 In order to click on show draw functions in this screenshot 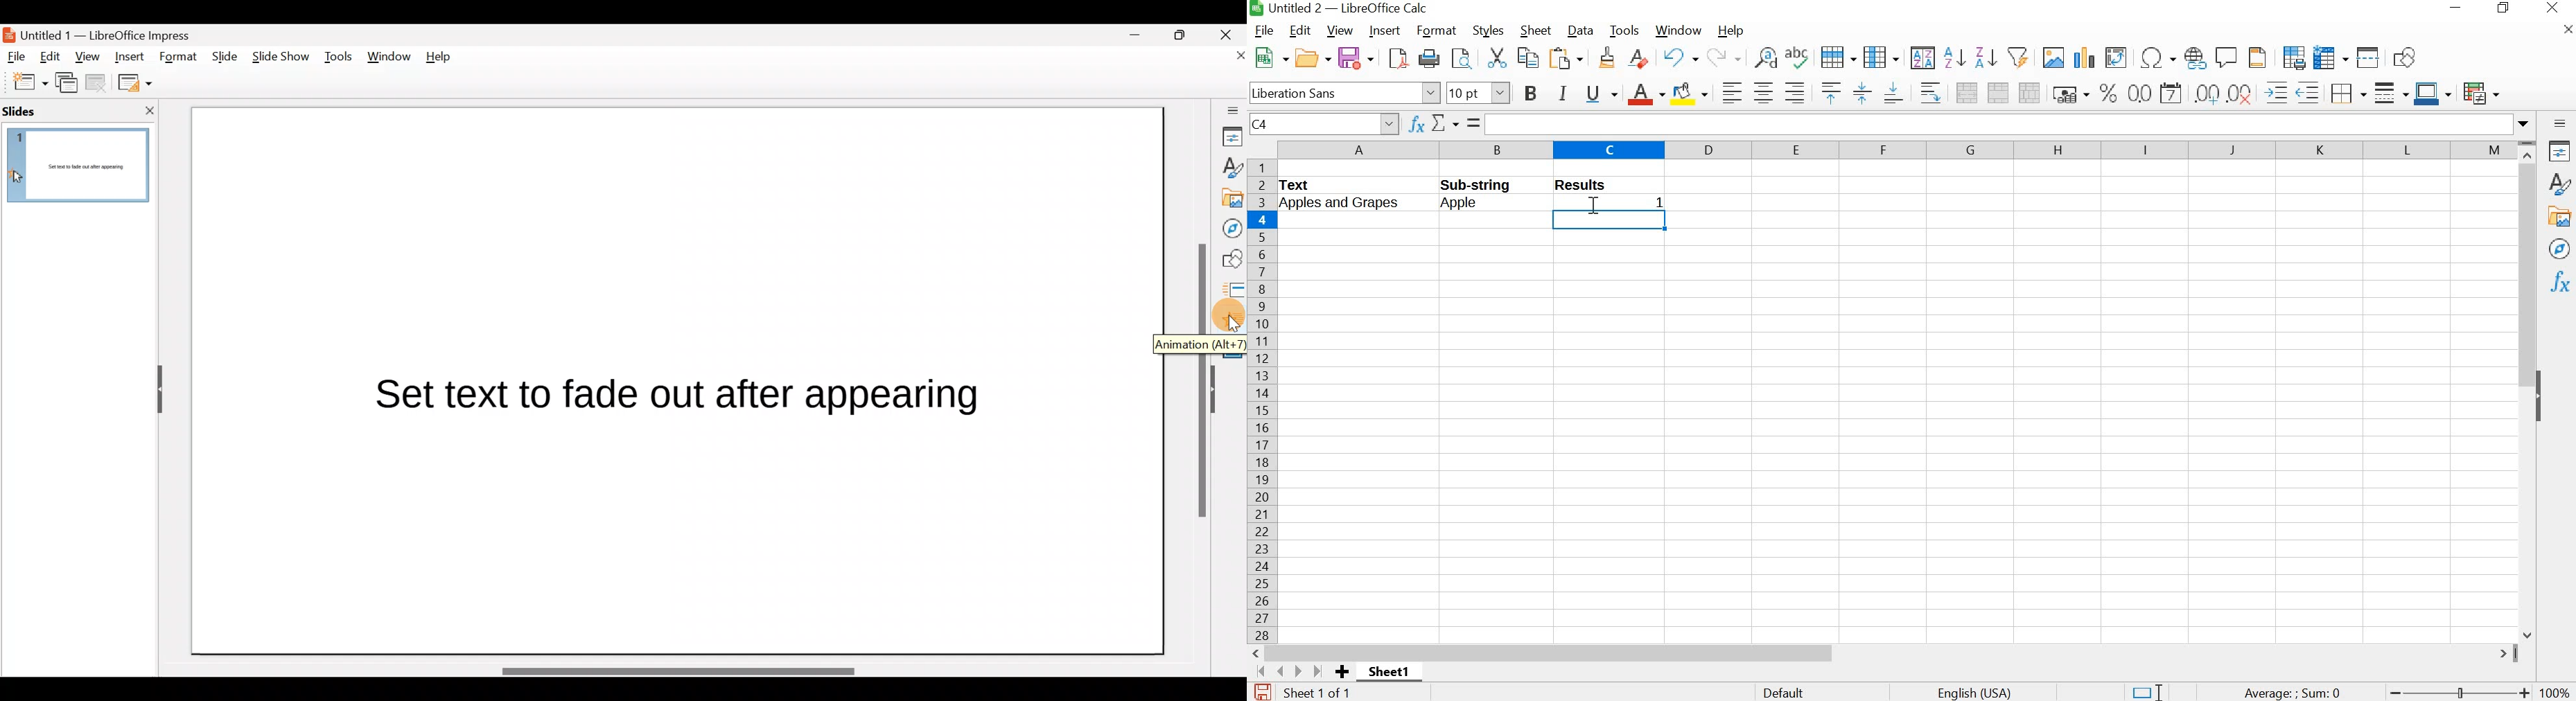, I will do `click(2406, 57)`.